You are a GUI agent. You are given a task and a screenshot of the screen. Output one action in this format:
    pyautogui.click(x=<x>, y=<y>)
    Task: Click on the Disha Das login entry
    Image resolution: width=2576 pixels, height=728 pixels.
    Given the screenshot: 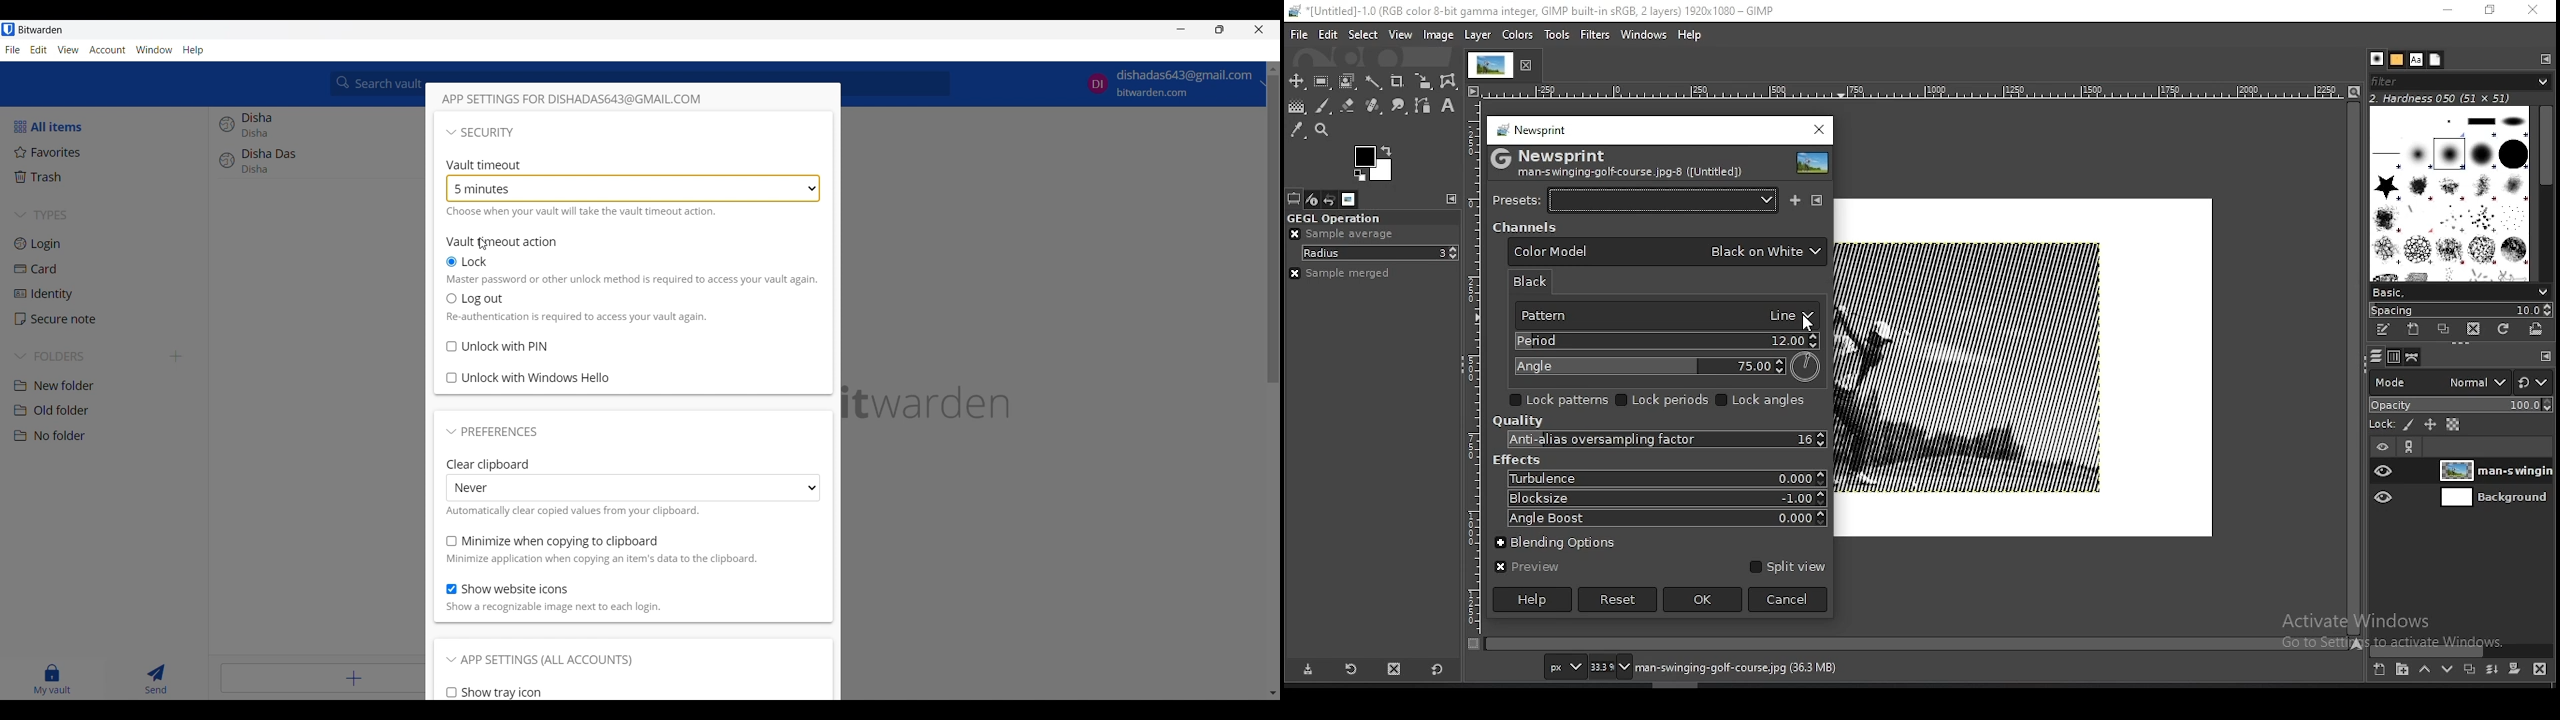 What is the action you would take?
    pyautogui.click(x=318, y=167)
    